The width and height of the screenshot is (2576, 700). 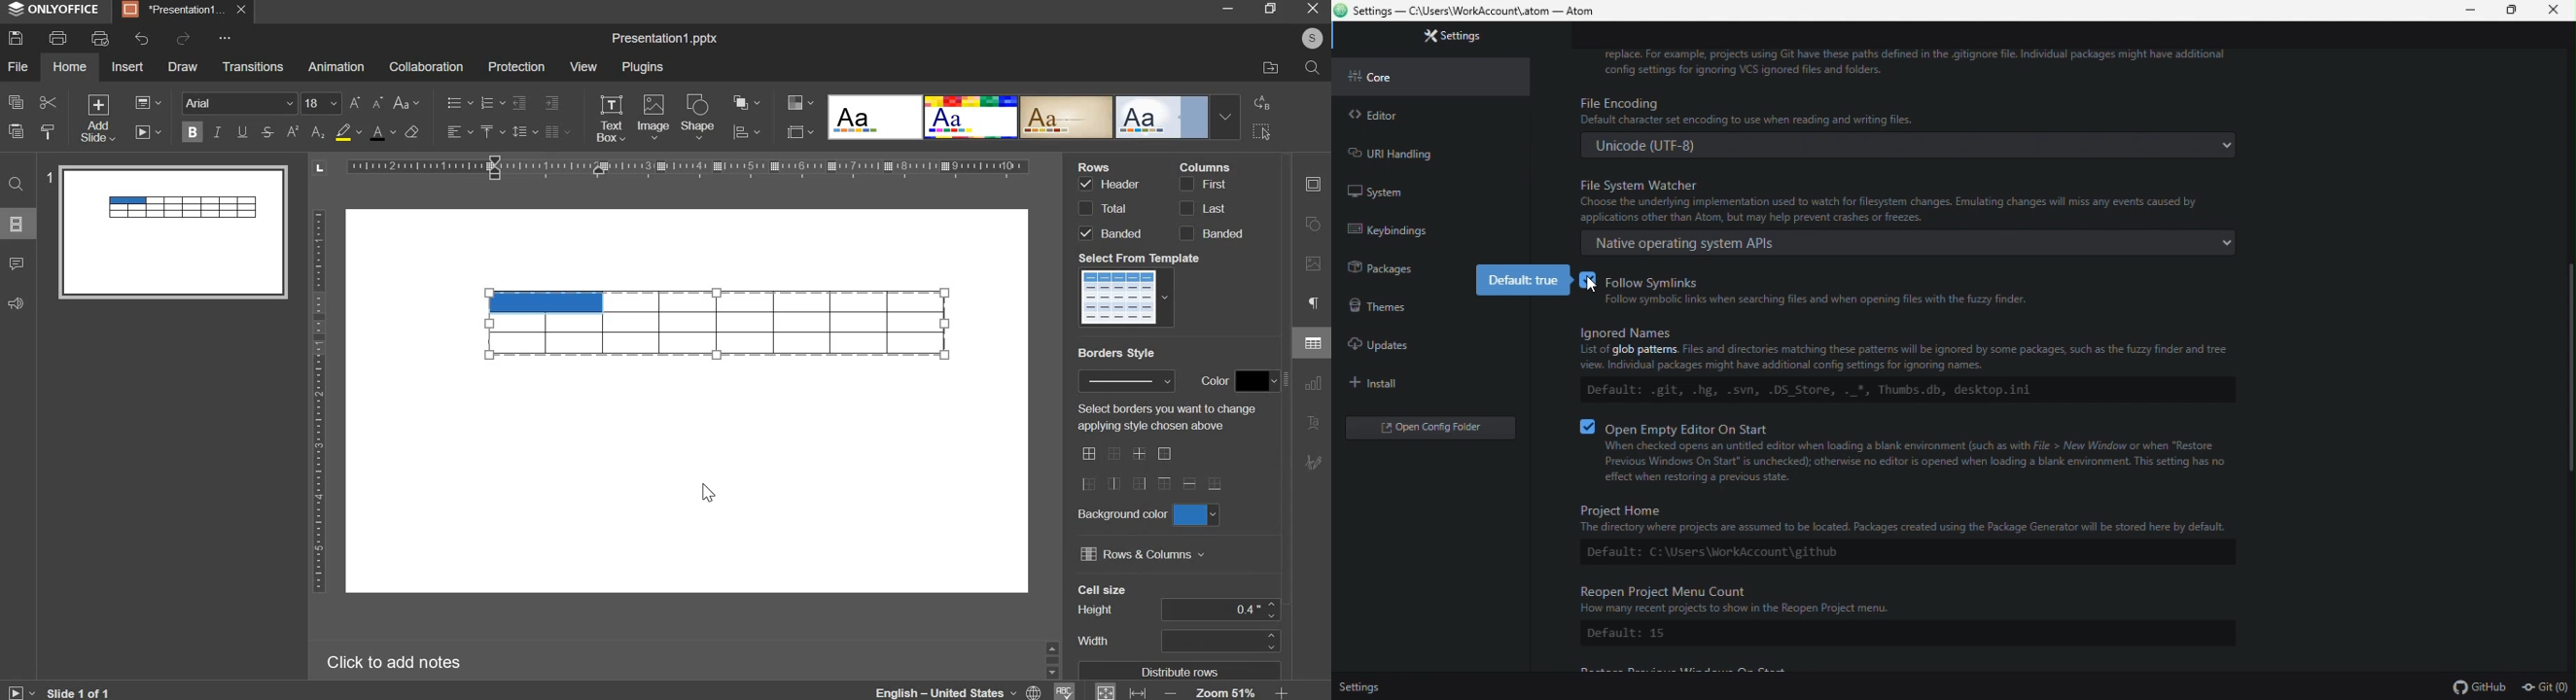 I want to click on slide menu, so click(x=16, y=224).